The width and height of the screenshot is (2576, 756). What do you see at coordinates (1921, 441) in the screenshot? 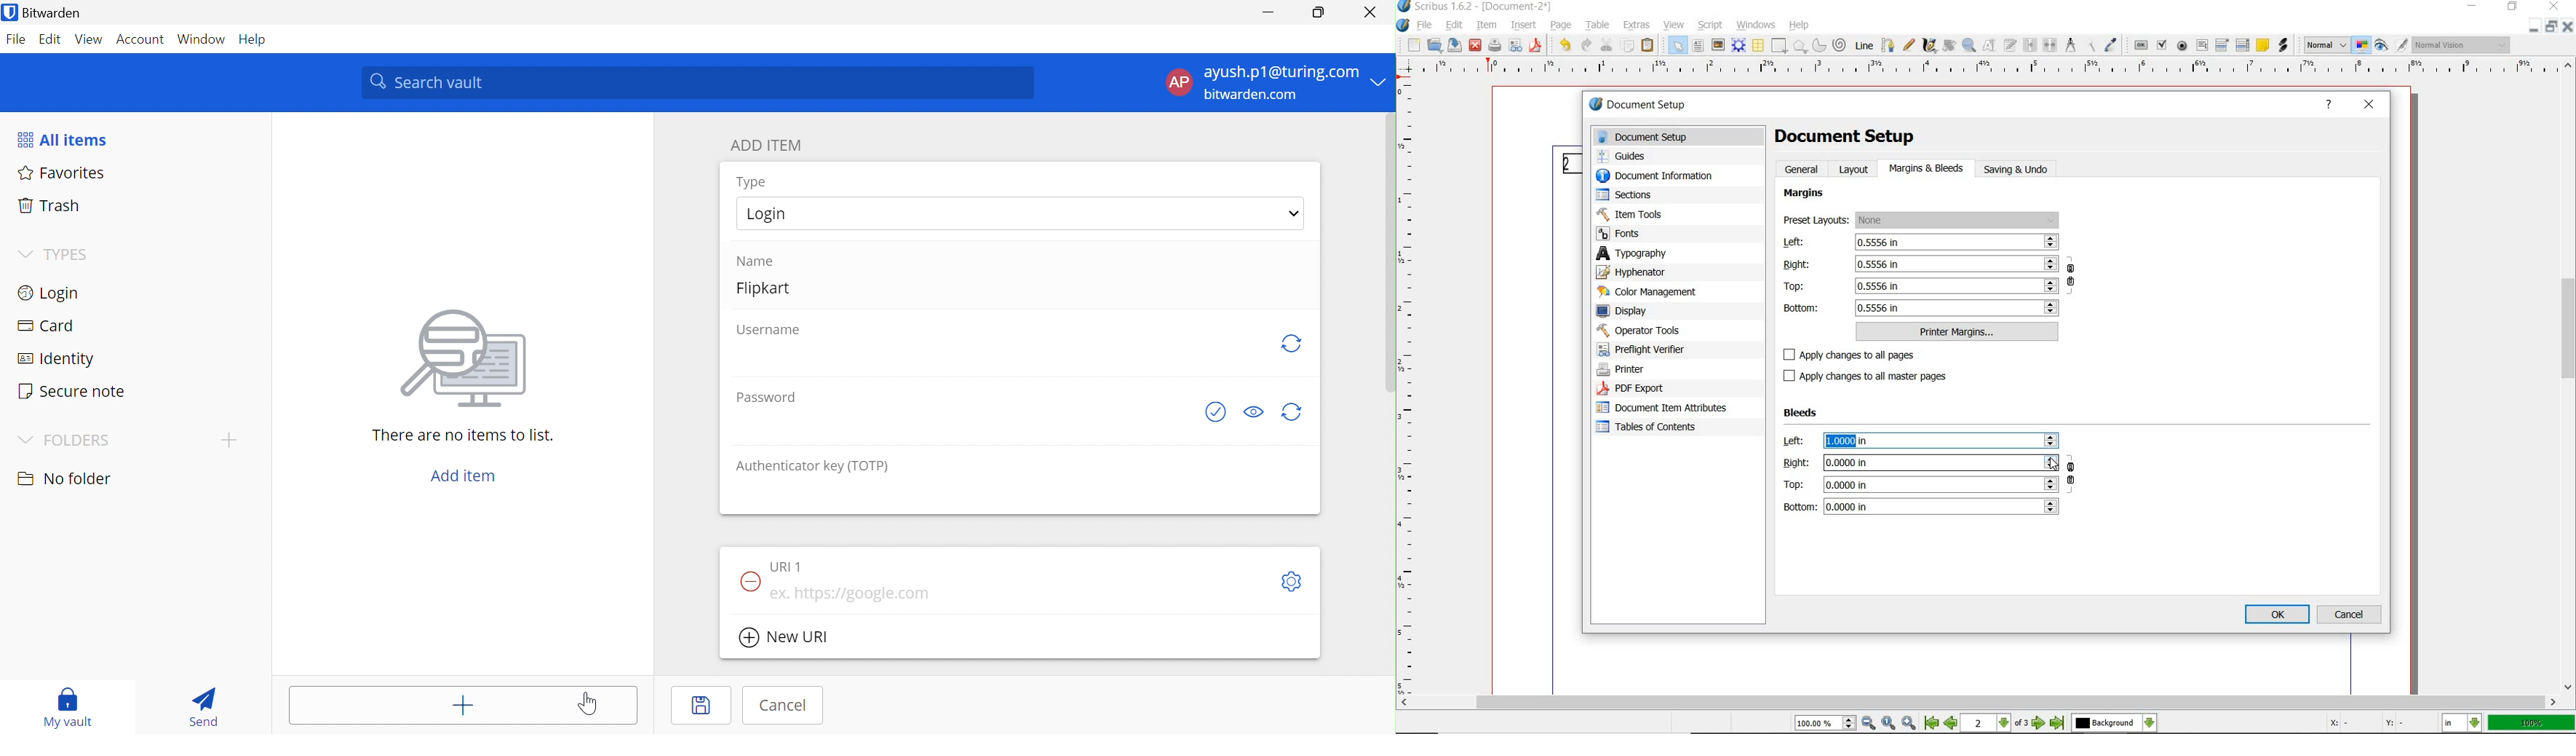
I see `left: 1.0000 in` at bounding box center [1921, 441].